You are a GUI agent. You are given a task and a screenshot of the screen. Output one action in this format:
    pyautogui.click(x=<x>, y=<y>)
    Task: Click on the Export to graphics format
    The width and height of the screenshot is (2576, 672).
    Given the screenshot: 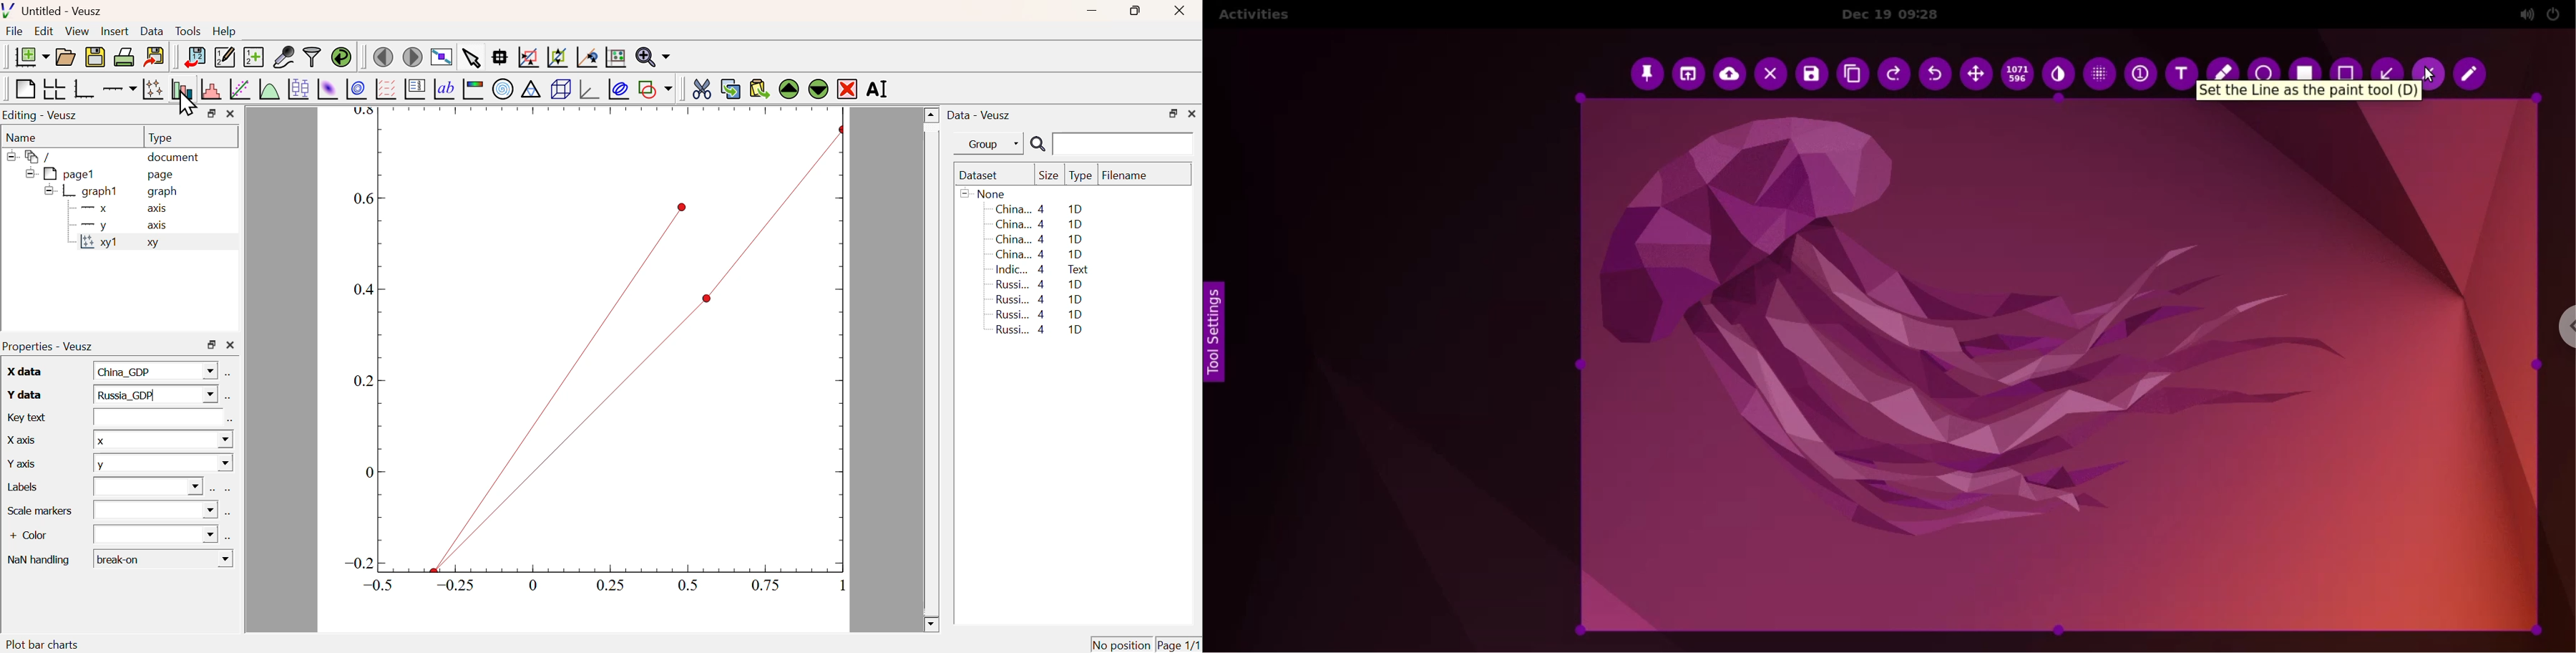 What is the action you would take?
    pyautogui.click(x=155, y=55)
    